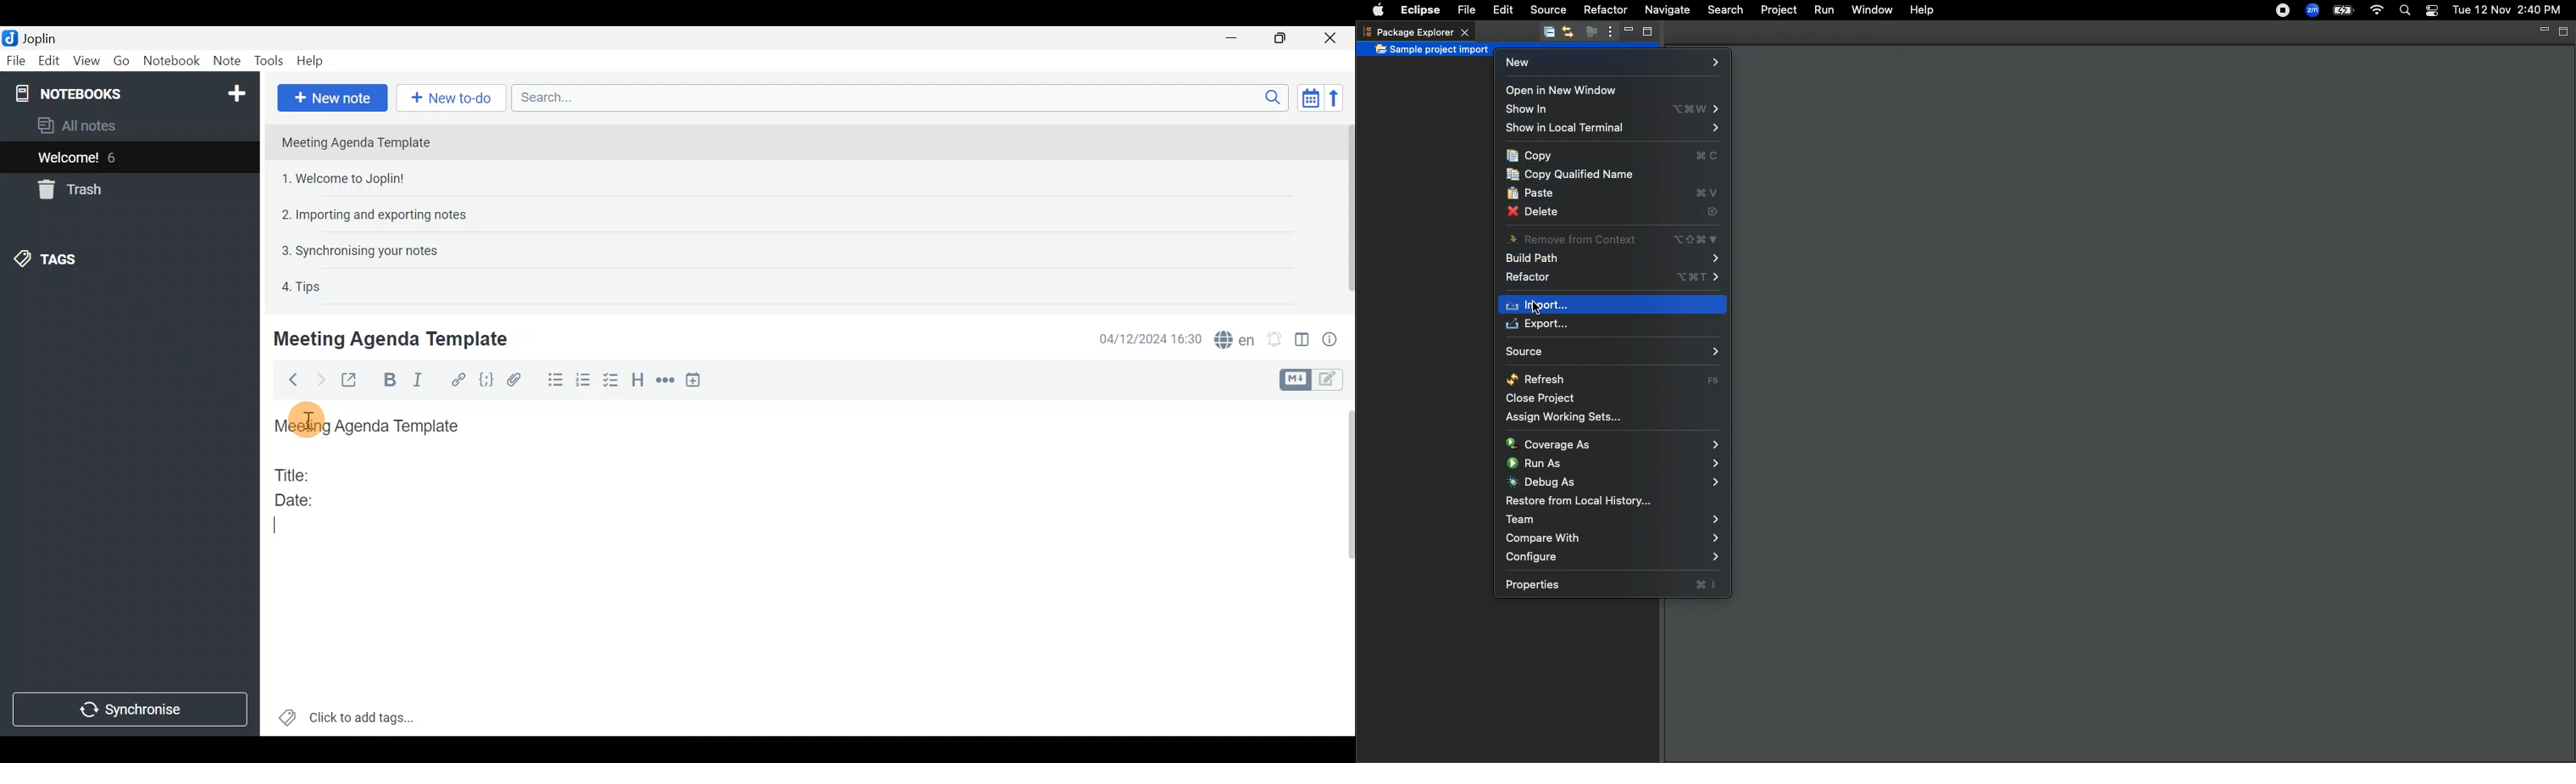  Describe the element at coordinates (285, 531) in the screenshot. I see `Cursor` at that location.